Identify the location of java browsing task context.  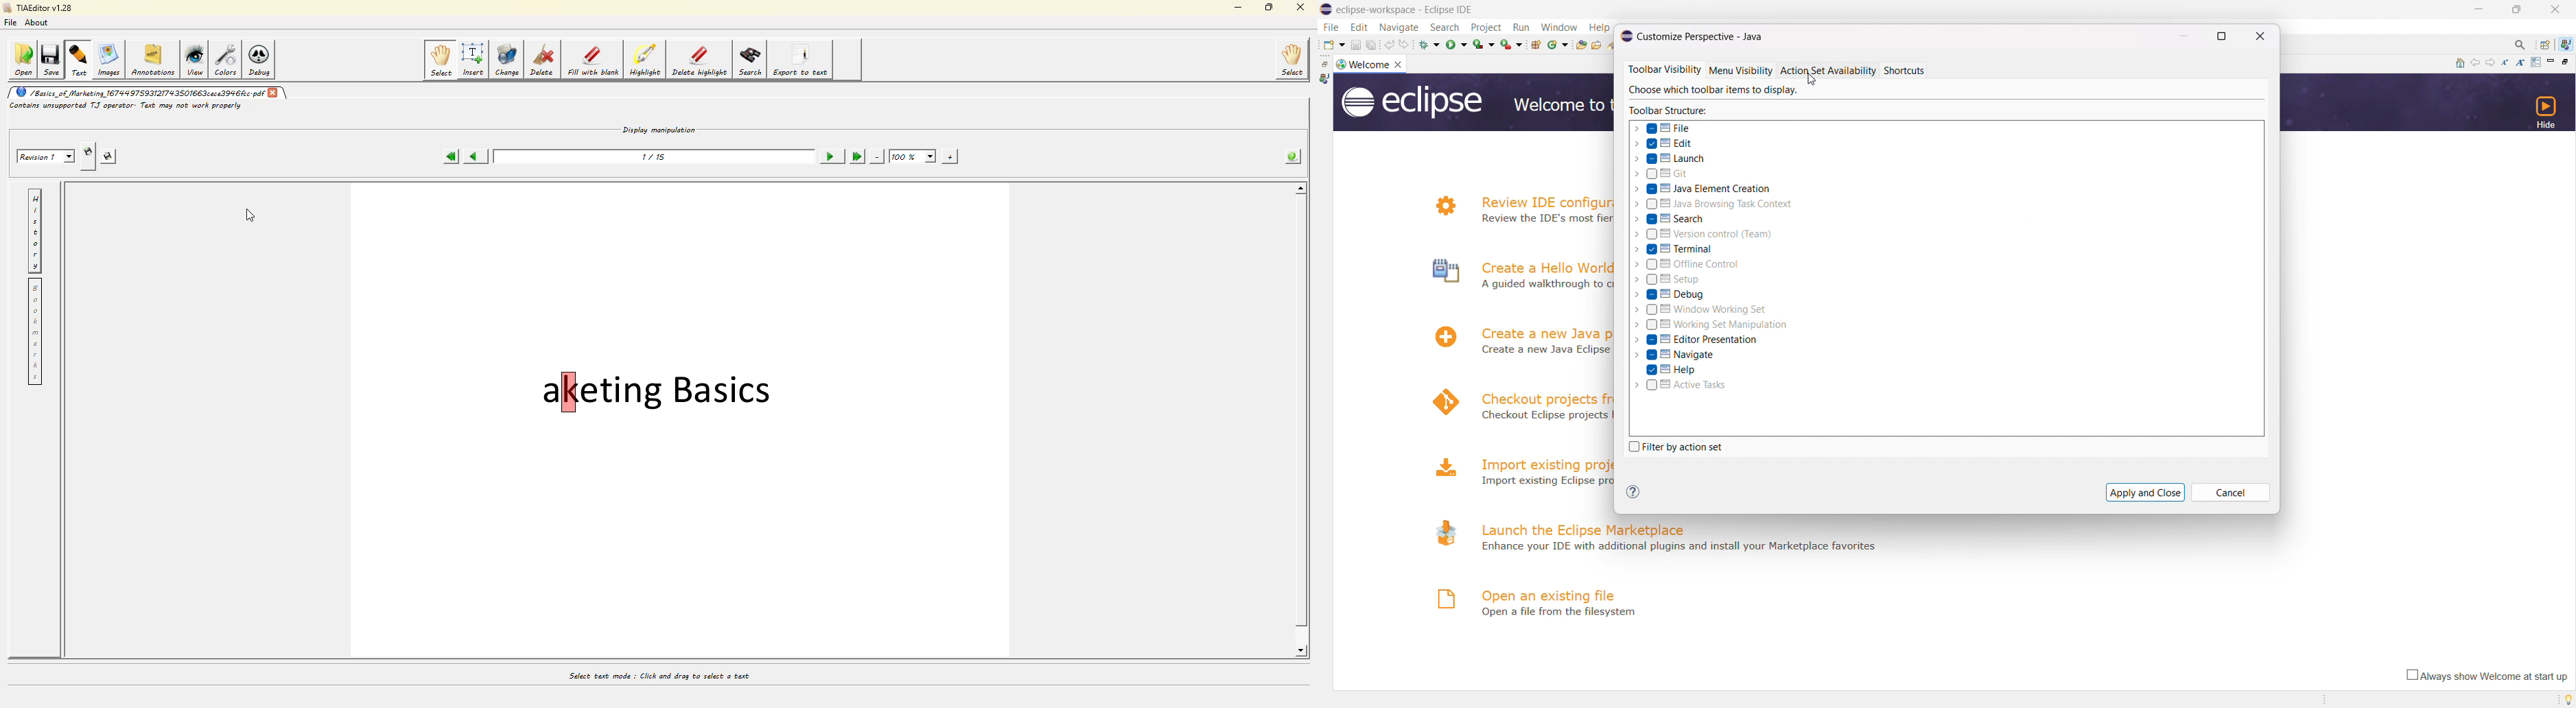
(1713, 204).